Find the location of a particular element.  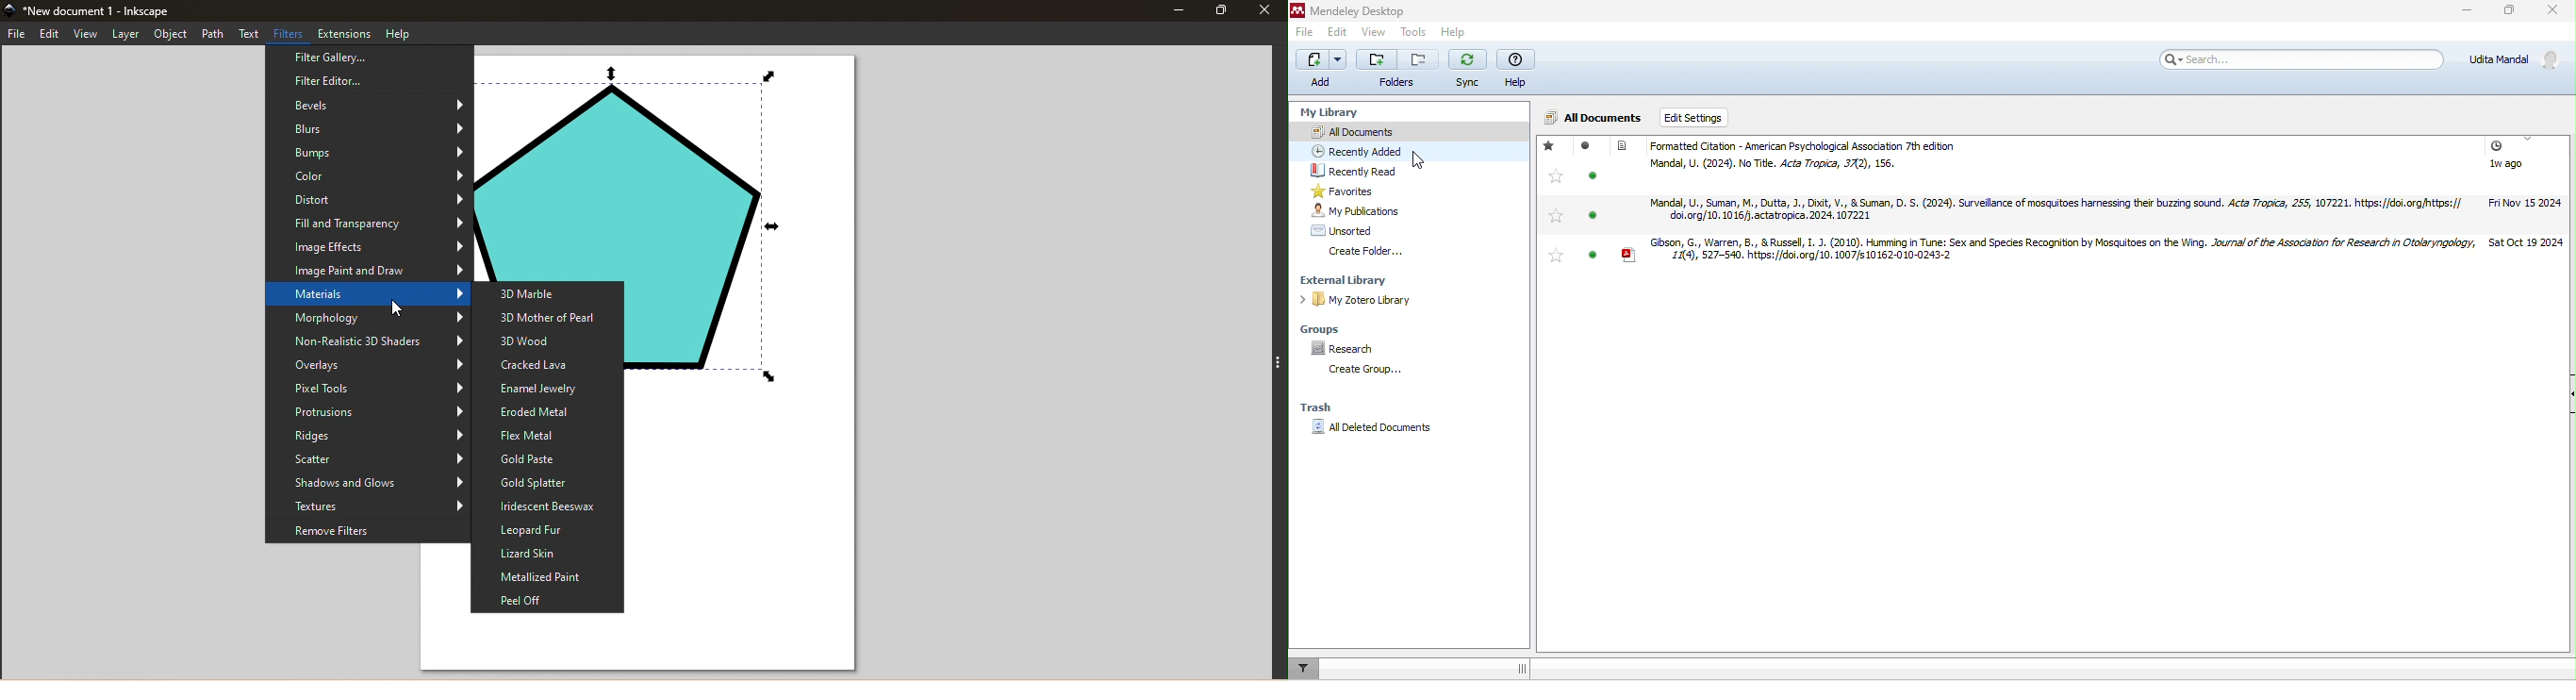

edit settings is located at coordinates (1695, 118).